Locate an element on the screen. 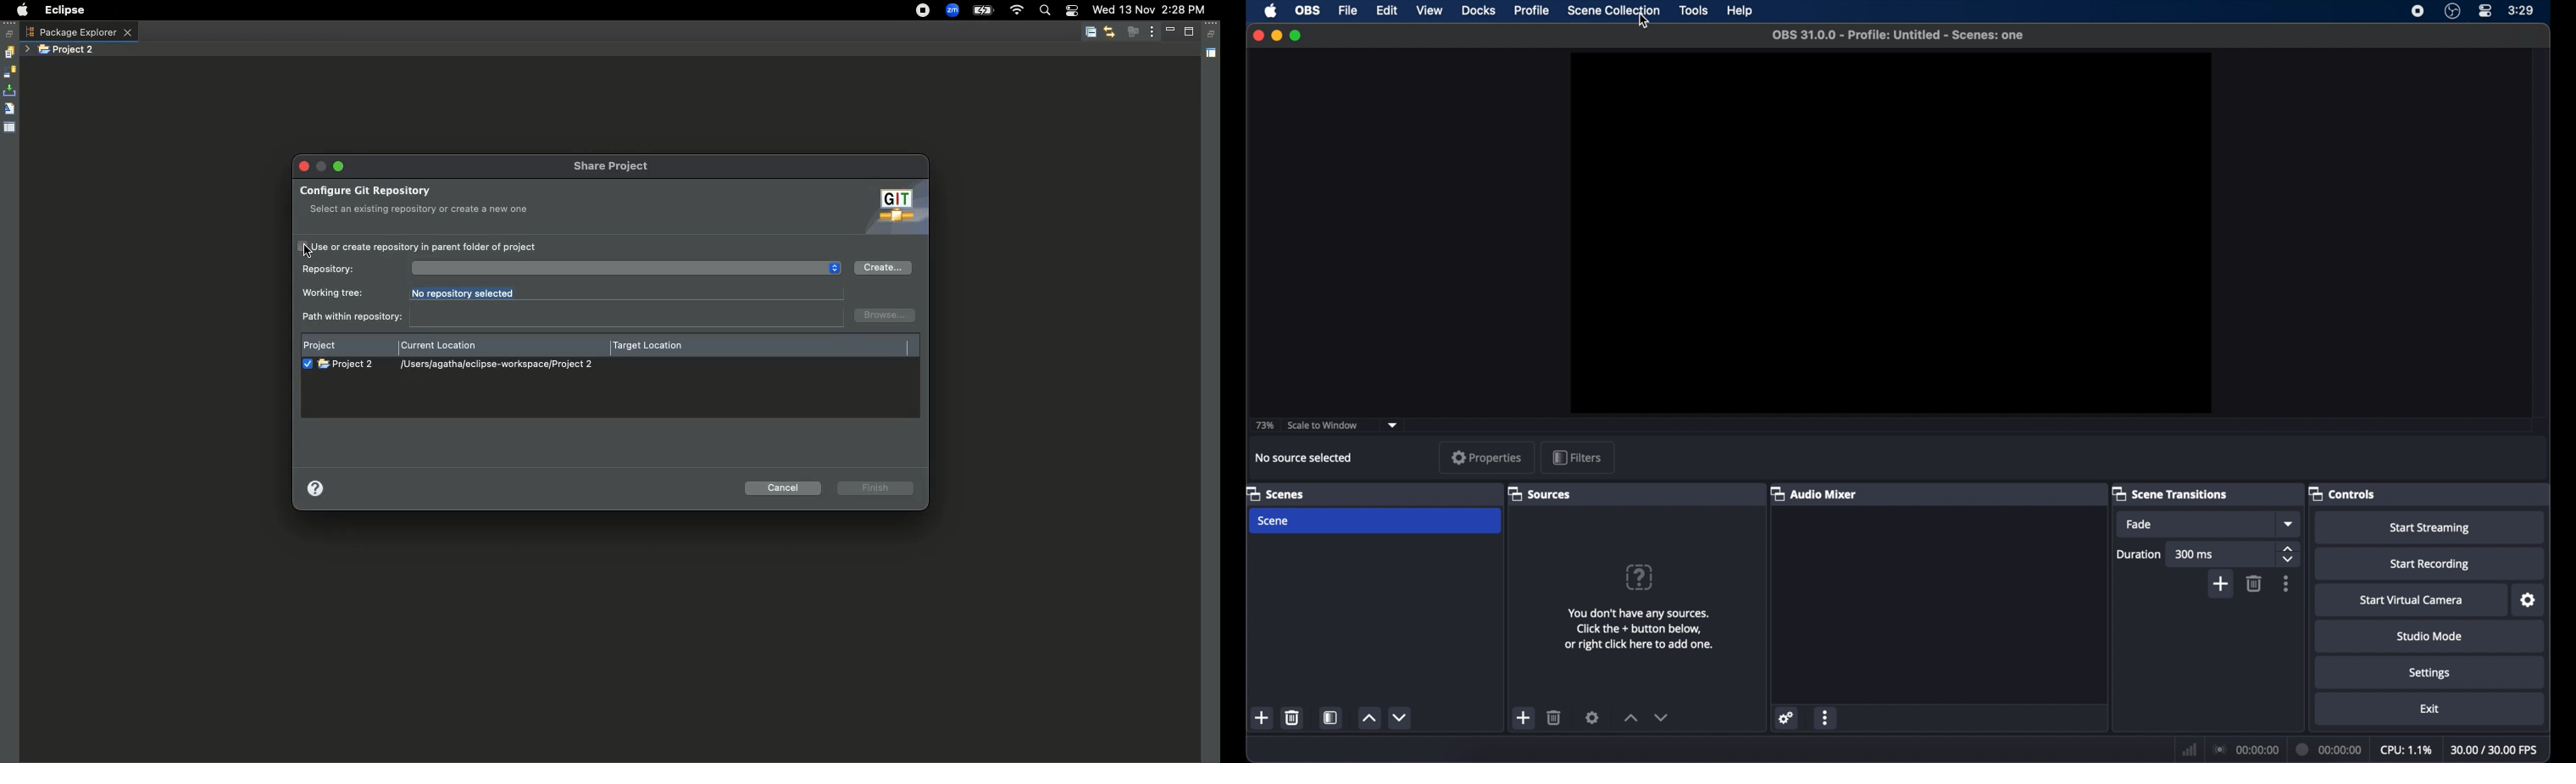 The width and height of the screenshot is (2576, 784). settings is located at coordinates (1784, 717).